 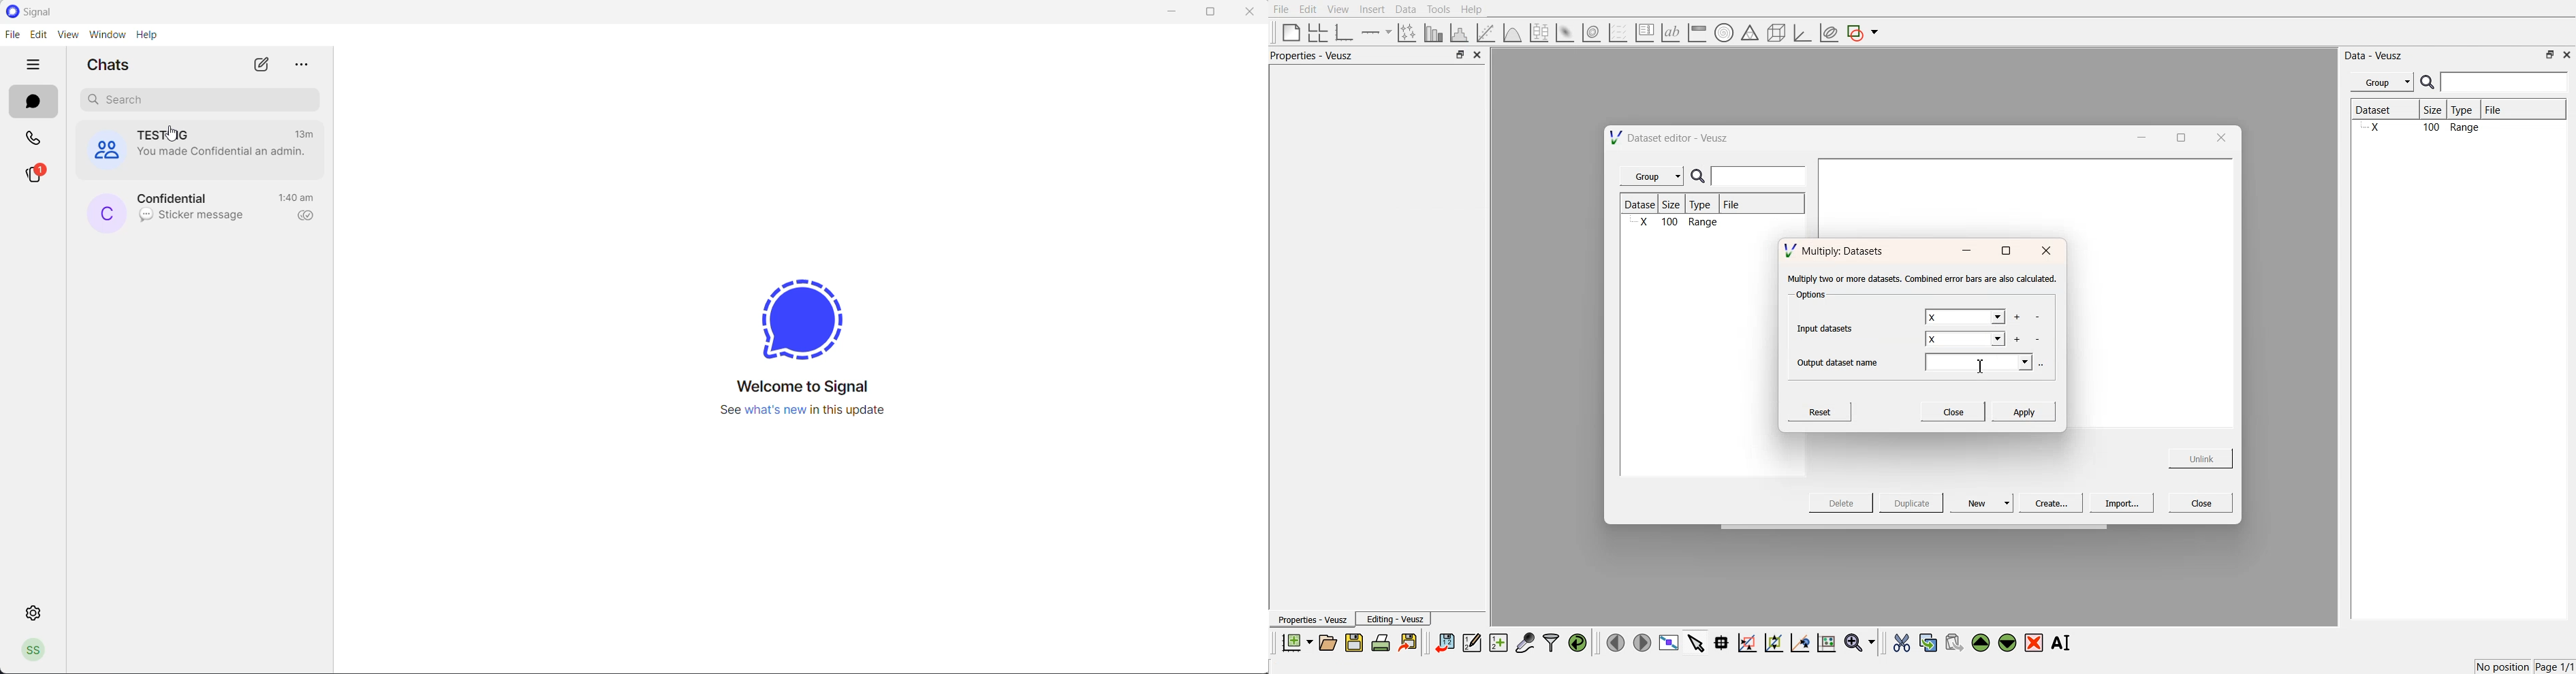 What do you see at coordinates (202, 101) in the screenshot?
I see `search for chat` at bounding box center [202, 101].